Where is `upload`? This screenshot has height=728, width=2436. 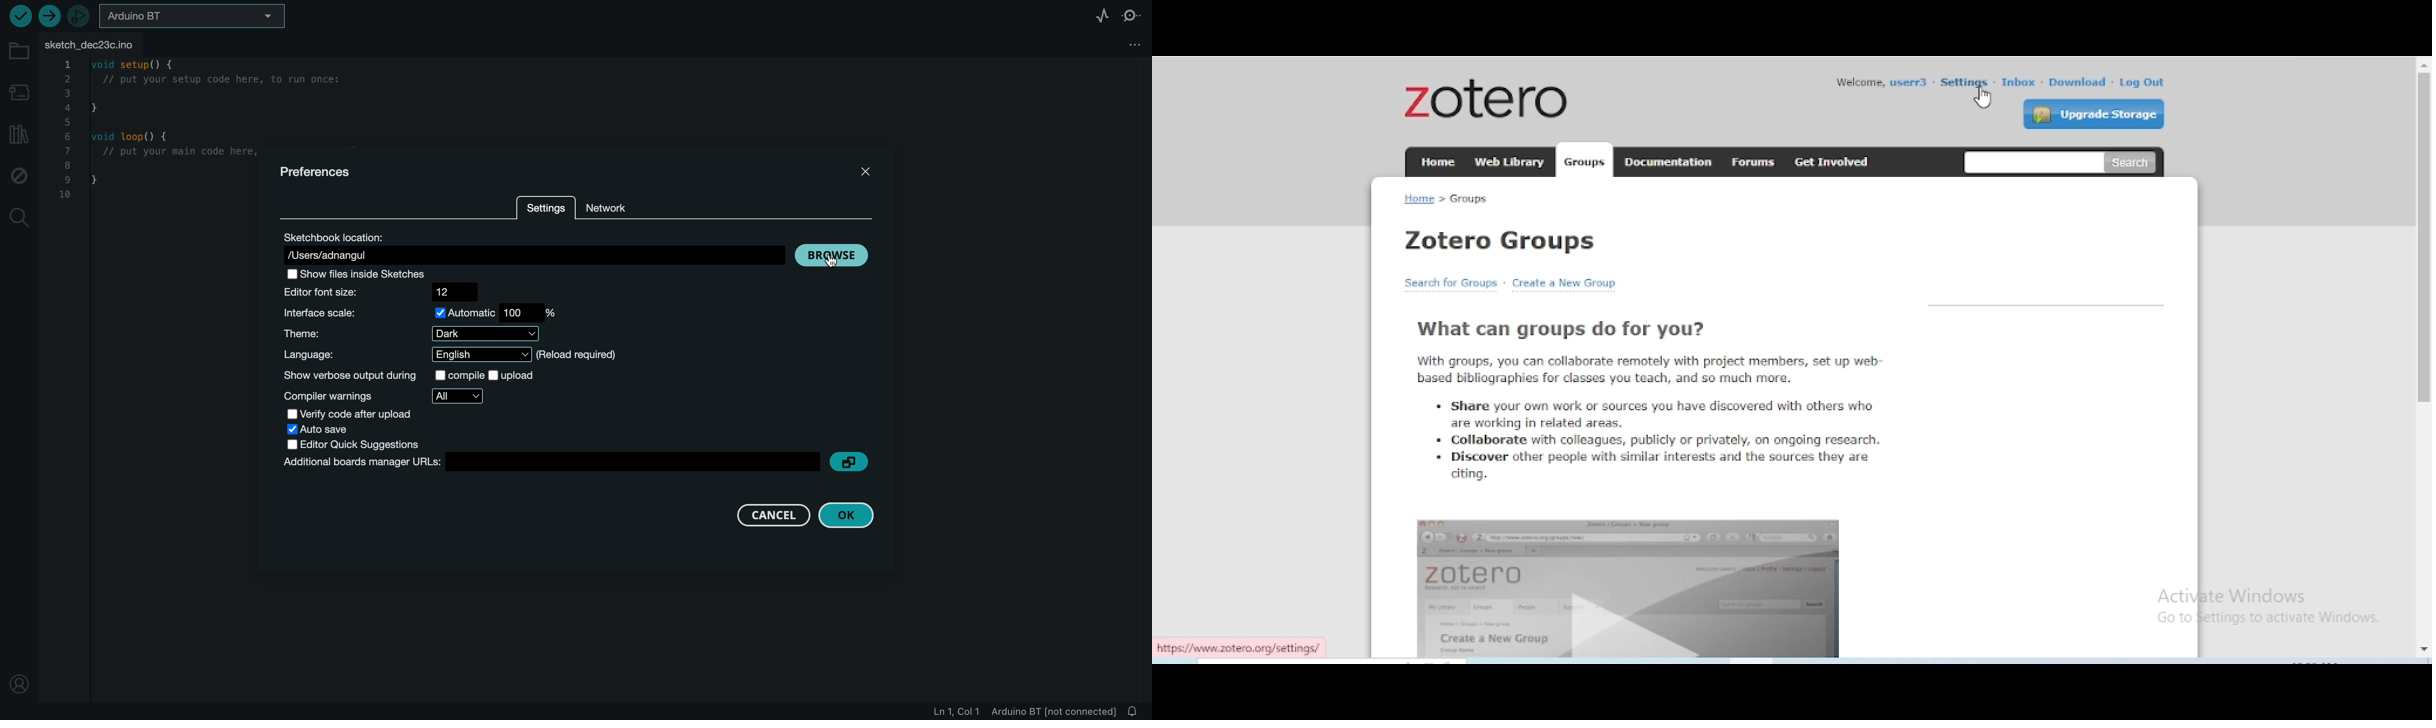 upload is located at coordinates (53, 16).